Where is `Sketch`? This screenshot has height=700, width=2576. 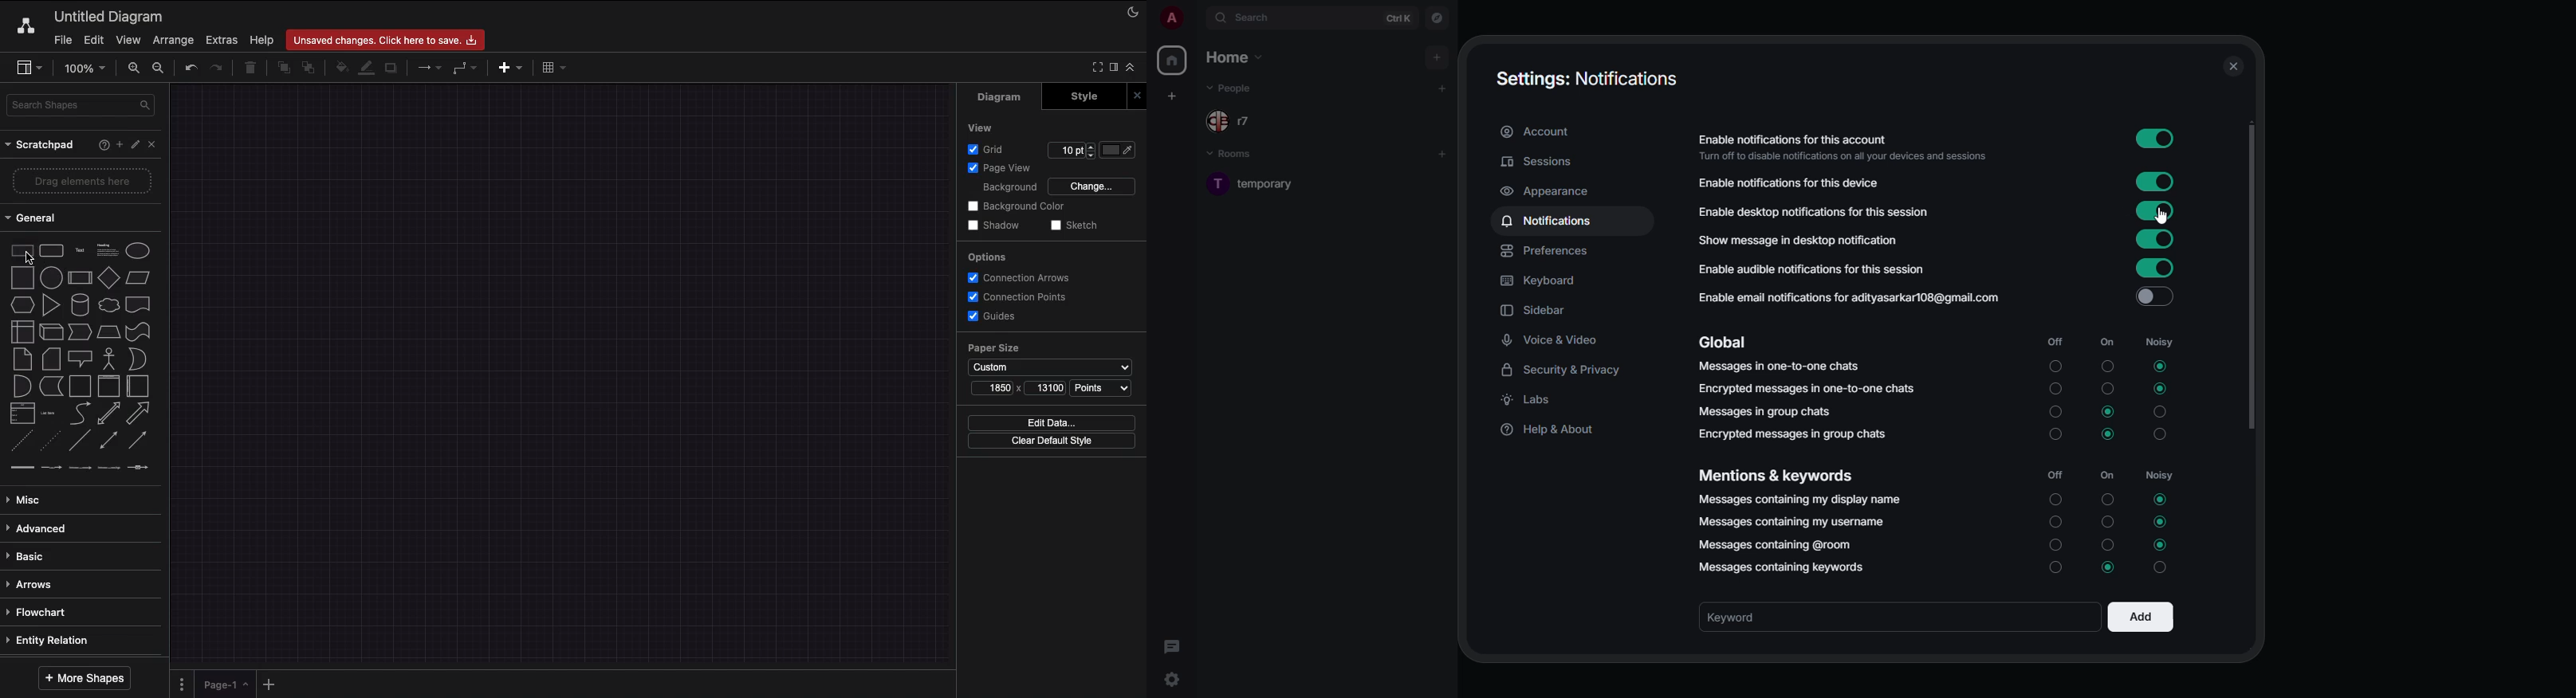
Sketch is located at coordinates (1076, 227).